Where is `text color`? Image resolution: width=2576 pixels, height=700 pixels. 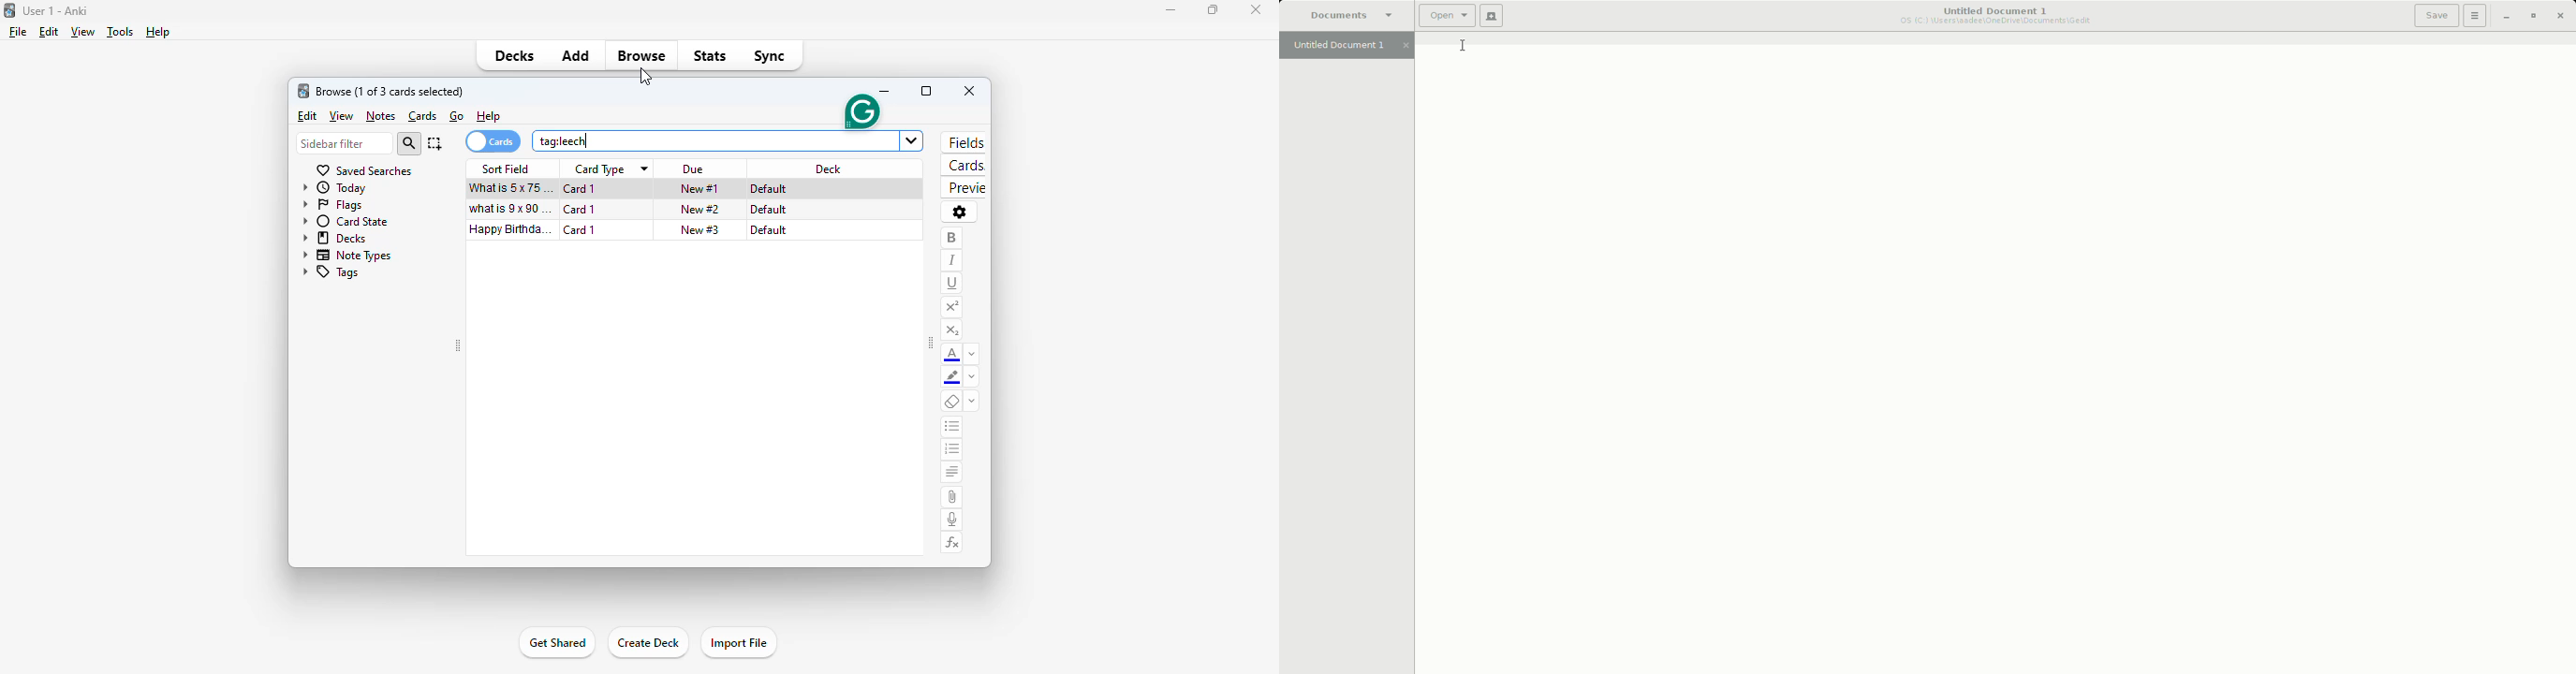
text color is located at coordinates (953, 354).